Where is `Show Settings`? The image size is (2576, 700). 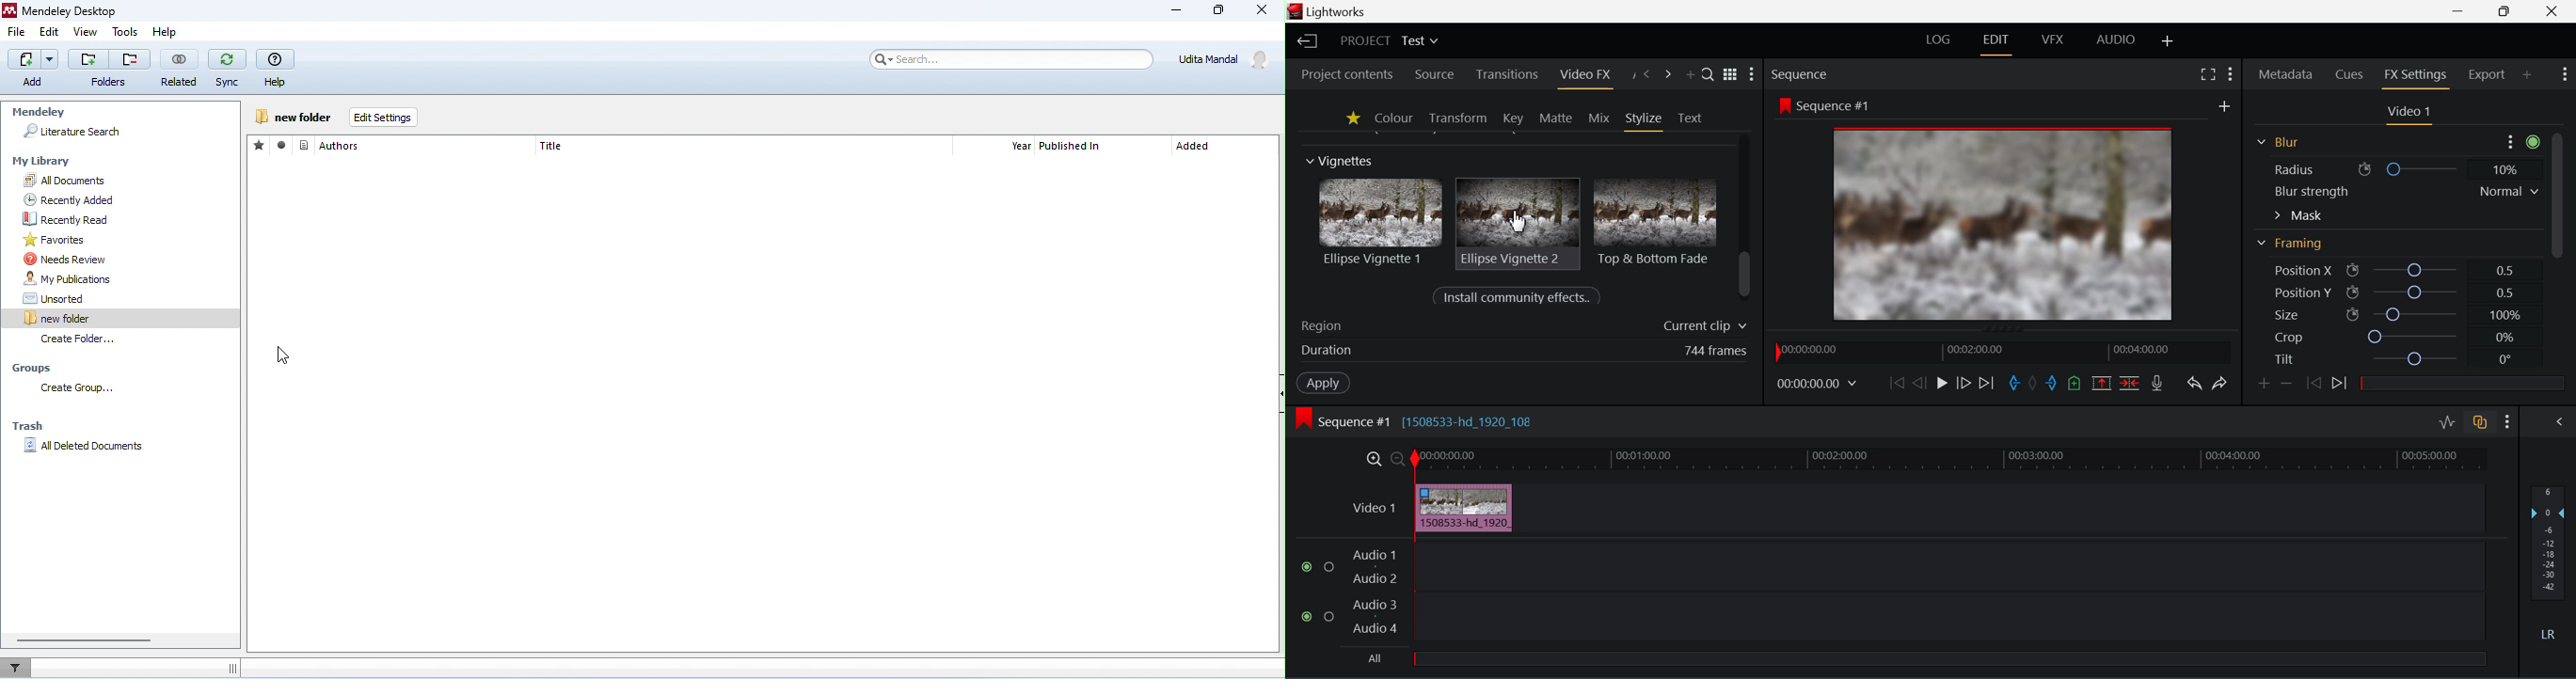
Show Settings is located at coordinates (1755, 75).